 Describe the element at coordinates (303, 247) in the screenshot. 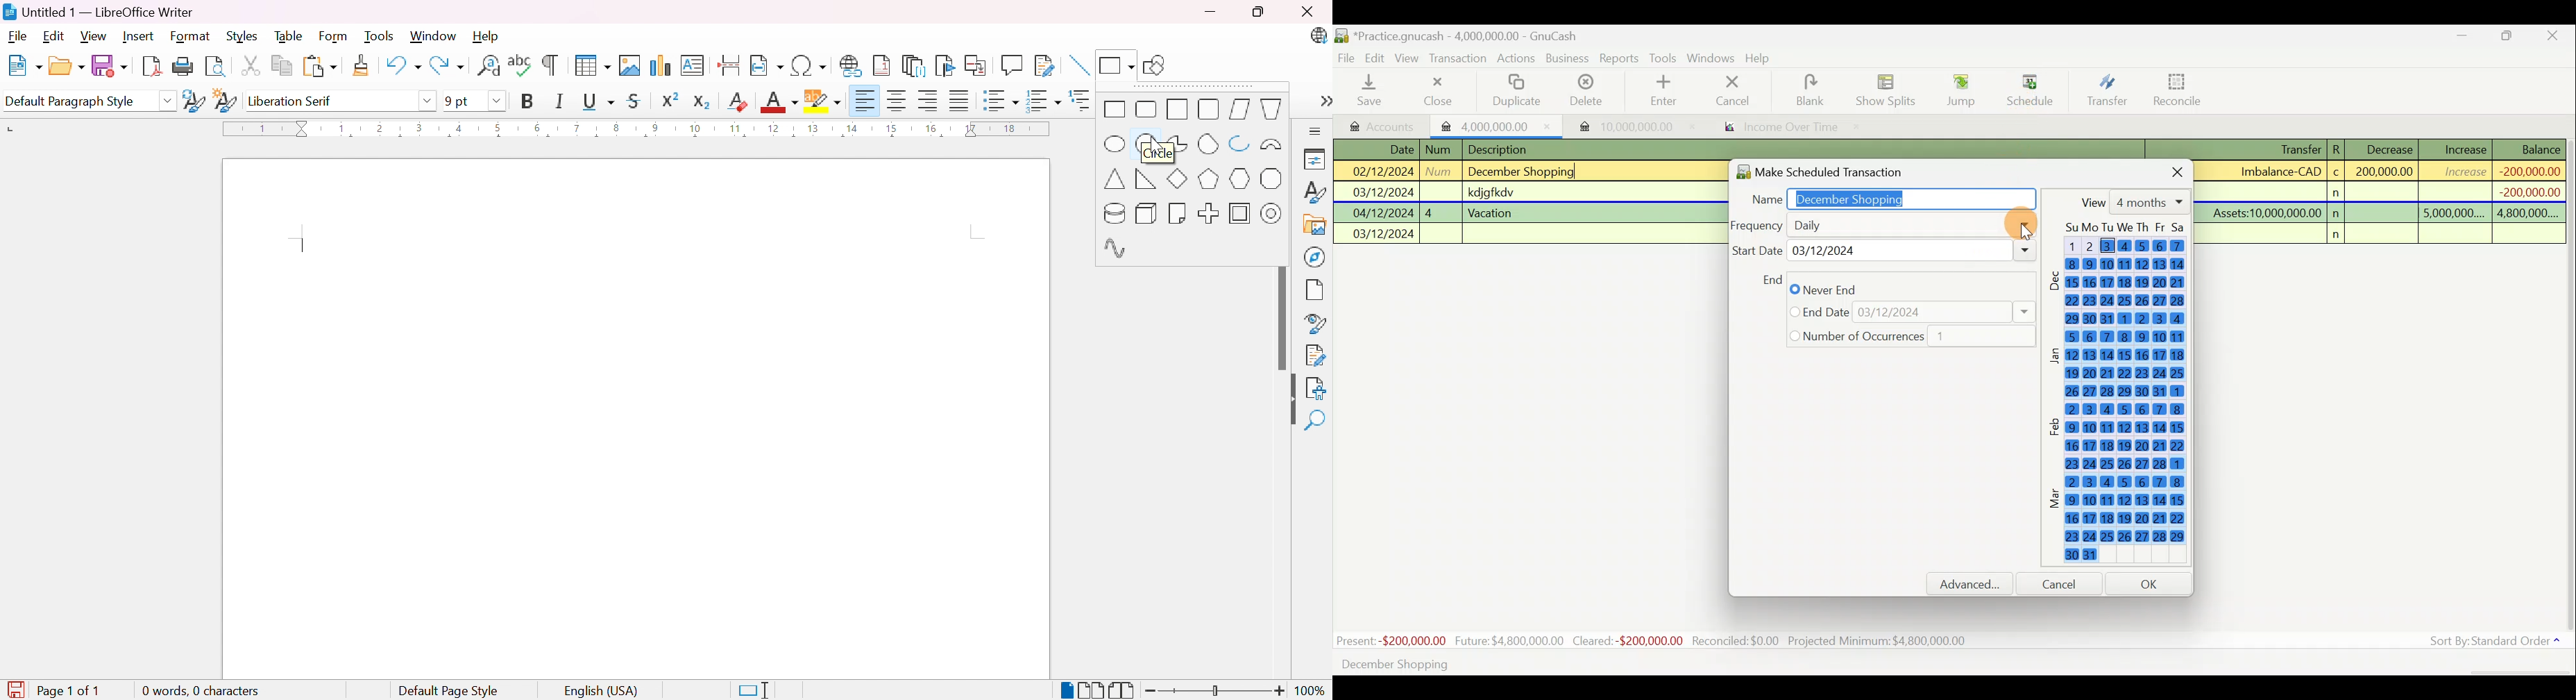

I see `Typing cursor` at that location.